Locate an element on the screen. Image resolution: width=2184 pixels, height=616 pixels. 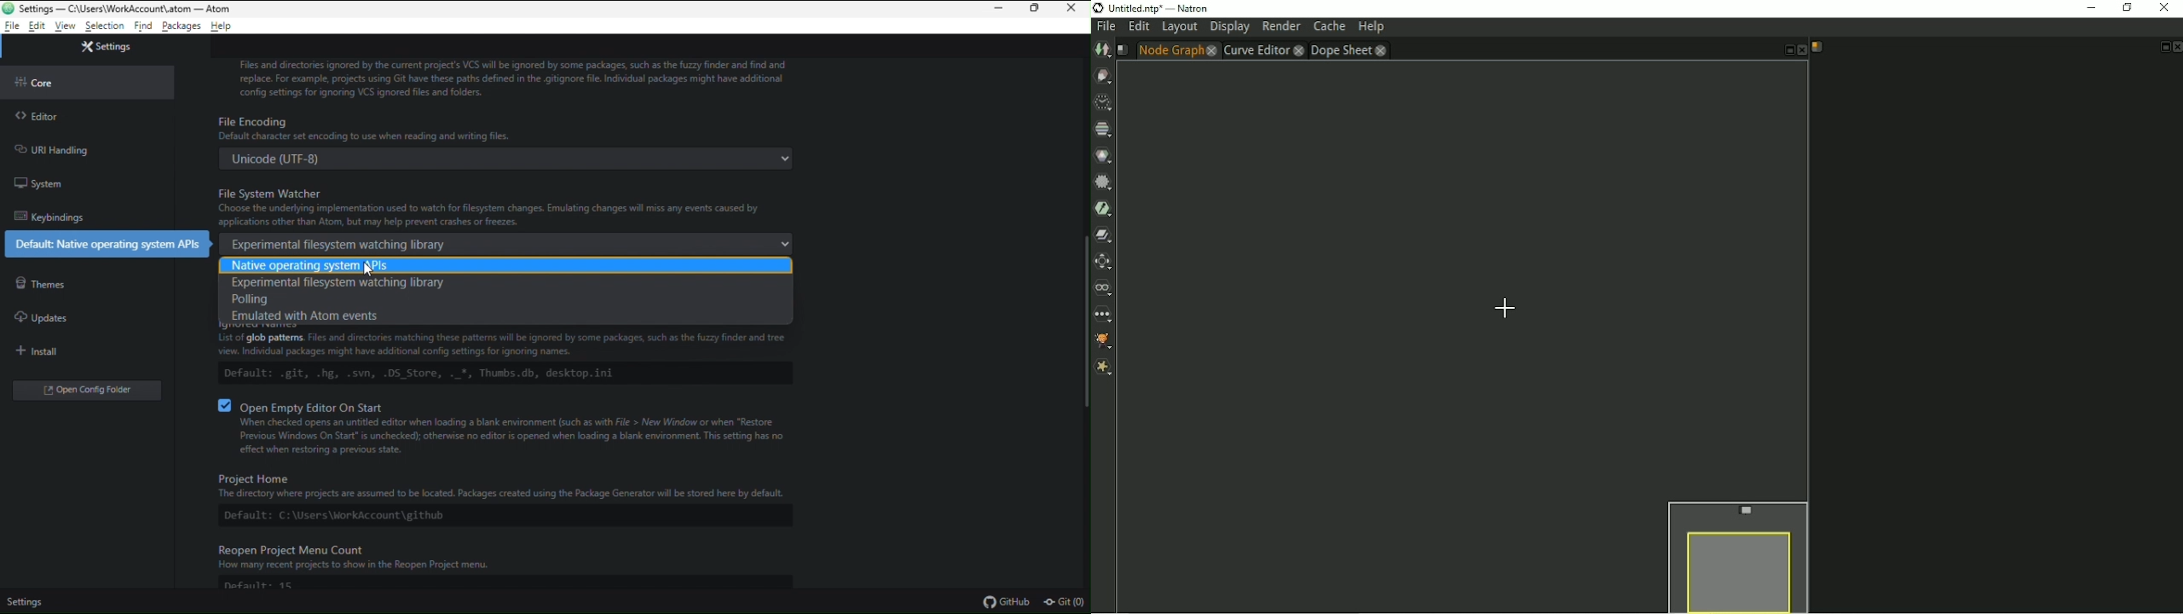
Ignored names is located at coordinates (506, 354).